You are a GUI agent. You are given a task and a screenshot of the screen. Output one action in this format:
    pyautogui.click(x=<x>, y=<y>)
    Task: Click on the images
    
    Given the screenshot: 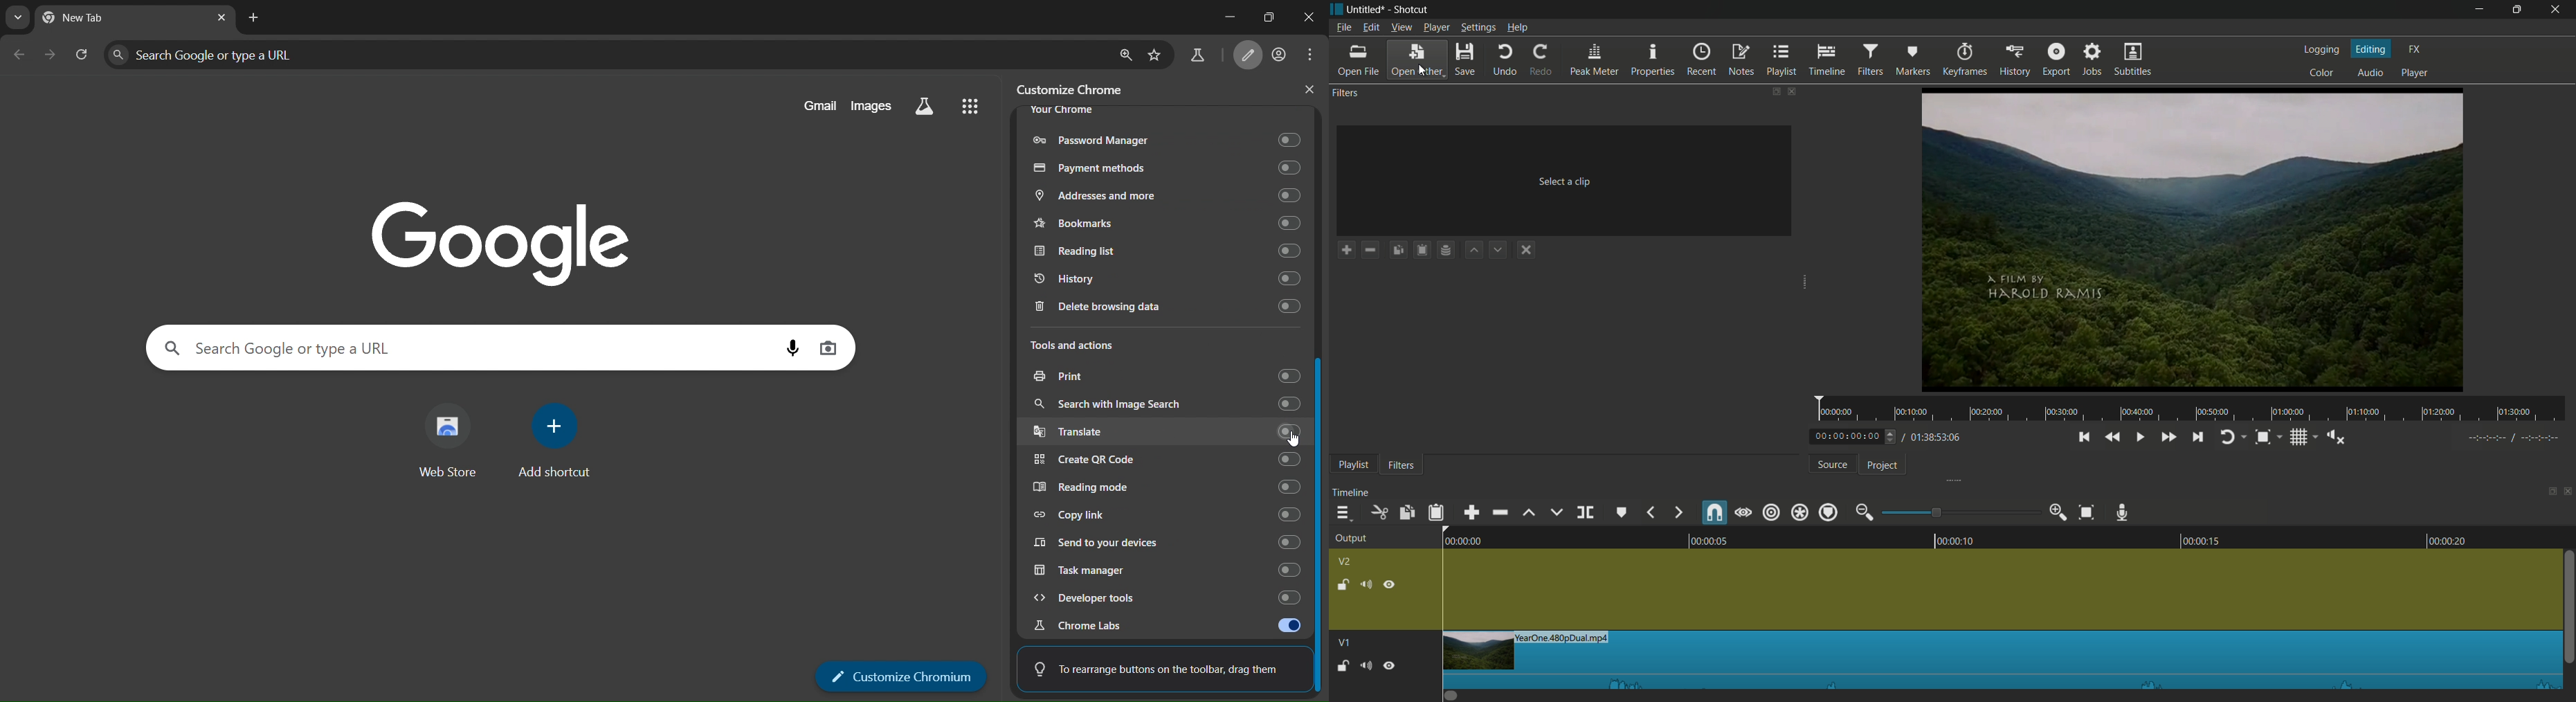 What is the action you would take?
    pyautogui.click(x=875, y=105)
    